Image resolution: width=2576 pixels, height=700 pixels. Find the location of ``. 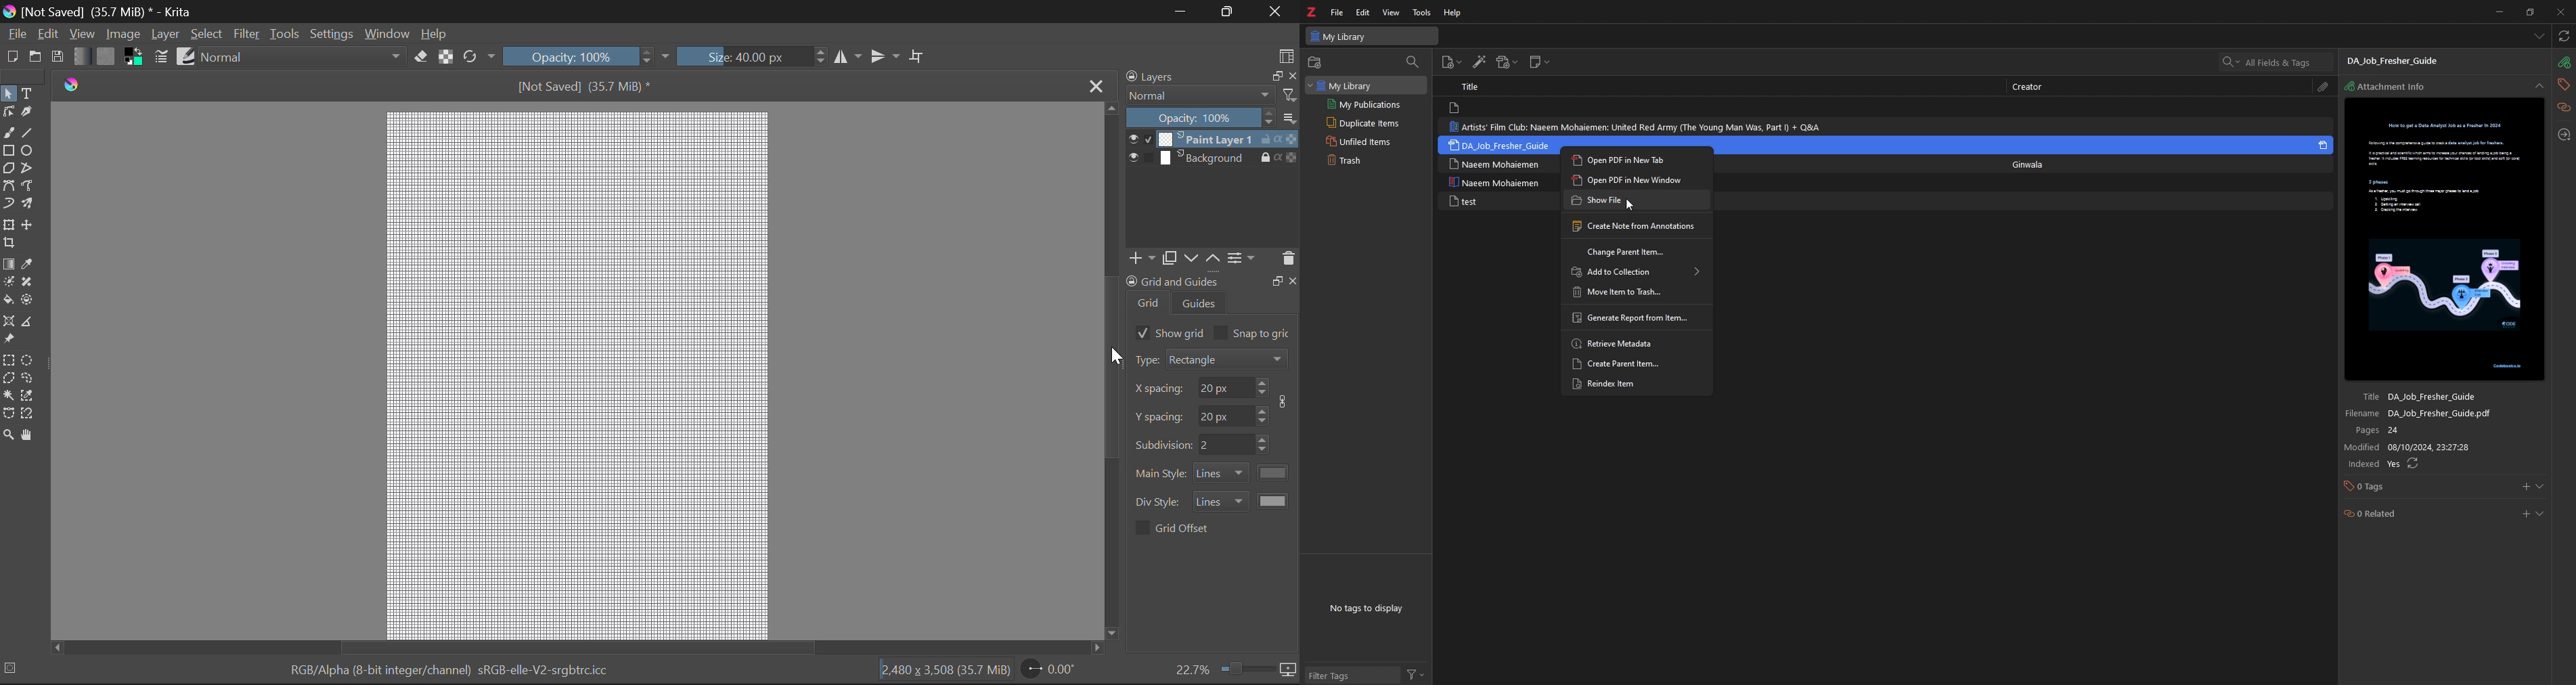

 is located at coordinates (1276, 280).